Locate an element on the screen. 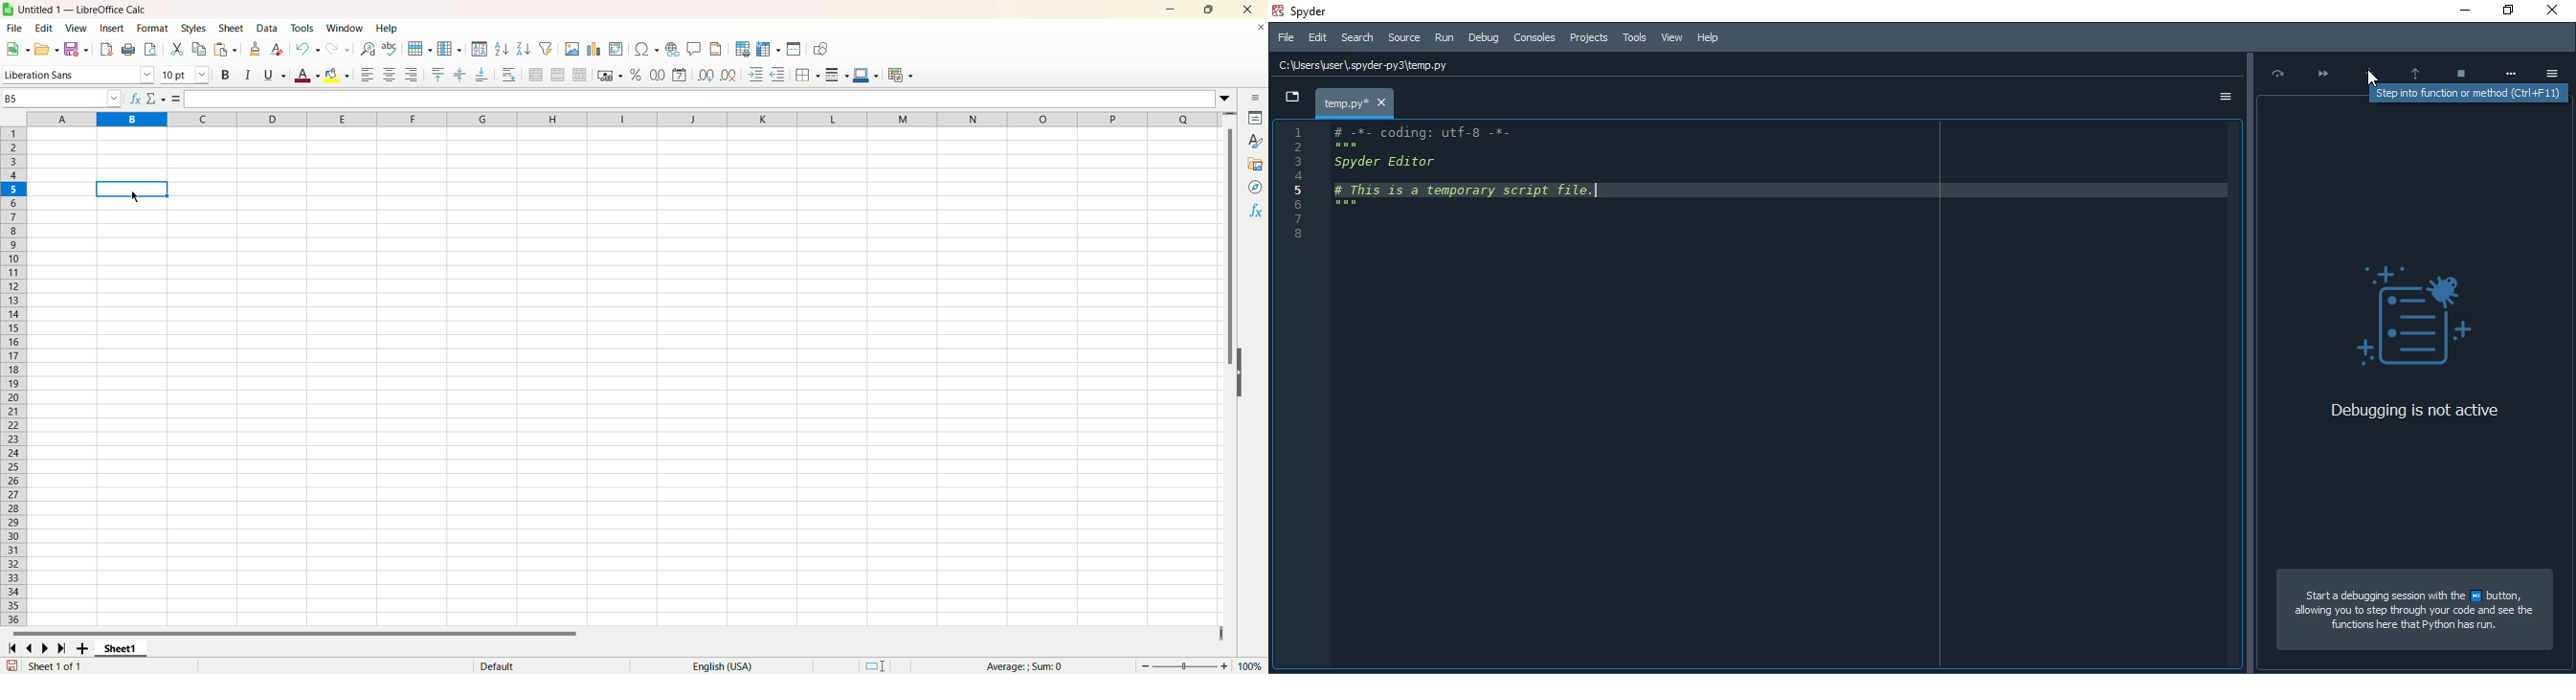 This screenshot has width=2576, height=700. close is located at coordinates (1248, 9).